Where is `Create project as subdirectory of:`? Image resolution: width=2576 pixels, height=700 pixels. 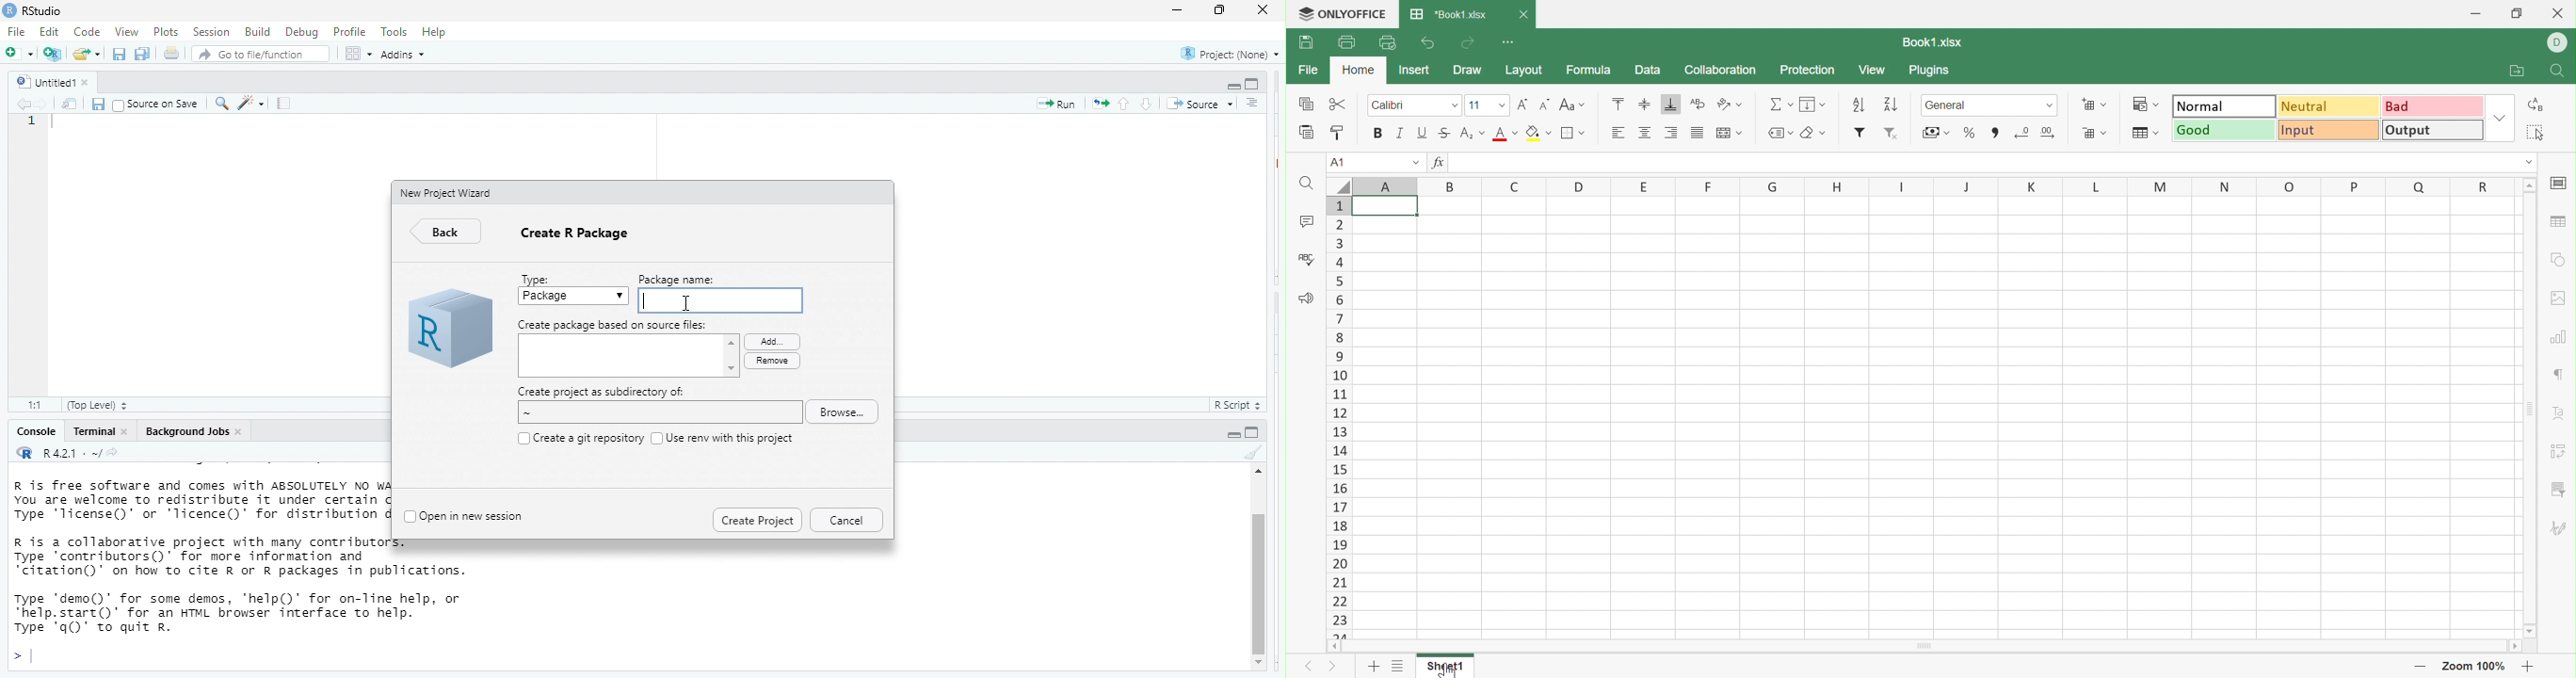
Create project as subdirectory of: is located at coordinates (602, 392).